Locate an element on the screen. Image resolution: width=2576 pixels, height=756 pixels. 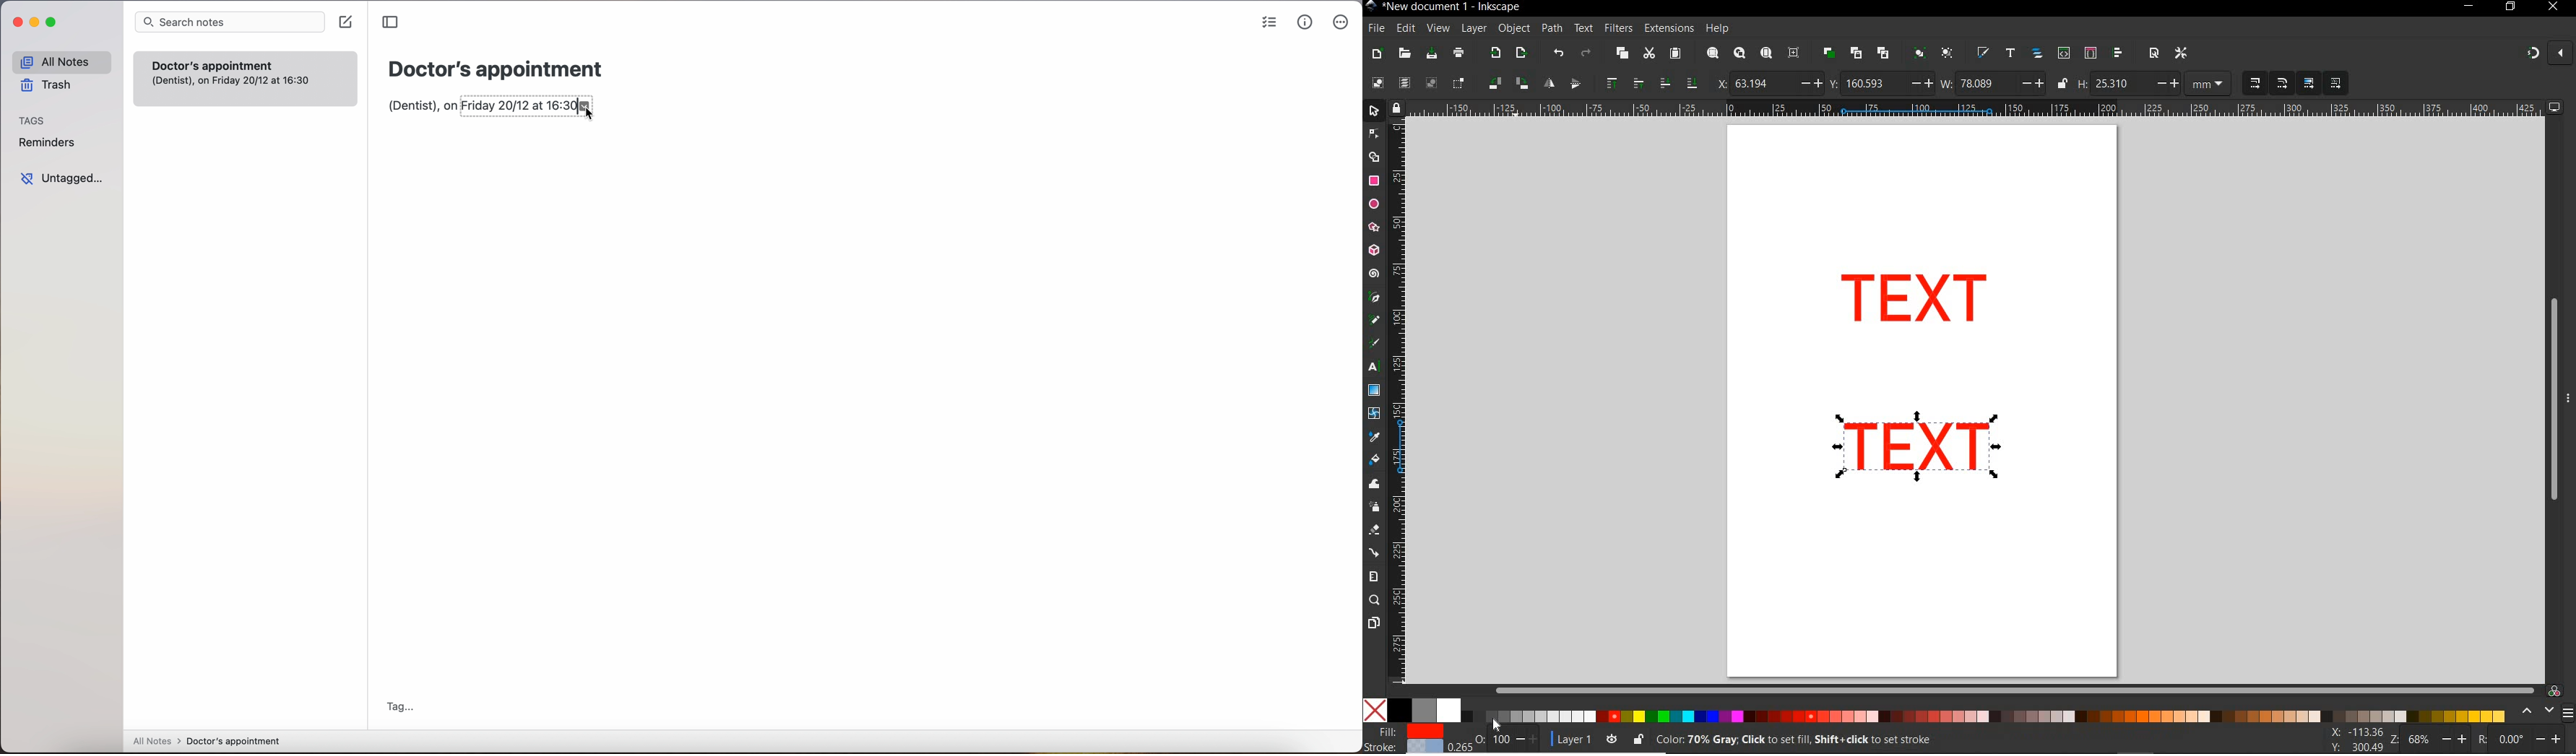
object rotate is located at coordinates (1507, 84).